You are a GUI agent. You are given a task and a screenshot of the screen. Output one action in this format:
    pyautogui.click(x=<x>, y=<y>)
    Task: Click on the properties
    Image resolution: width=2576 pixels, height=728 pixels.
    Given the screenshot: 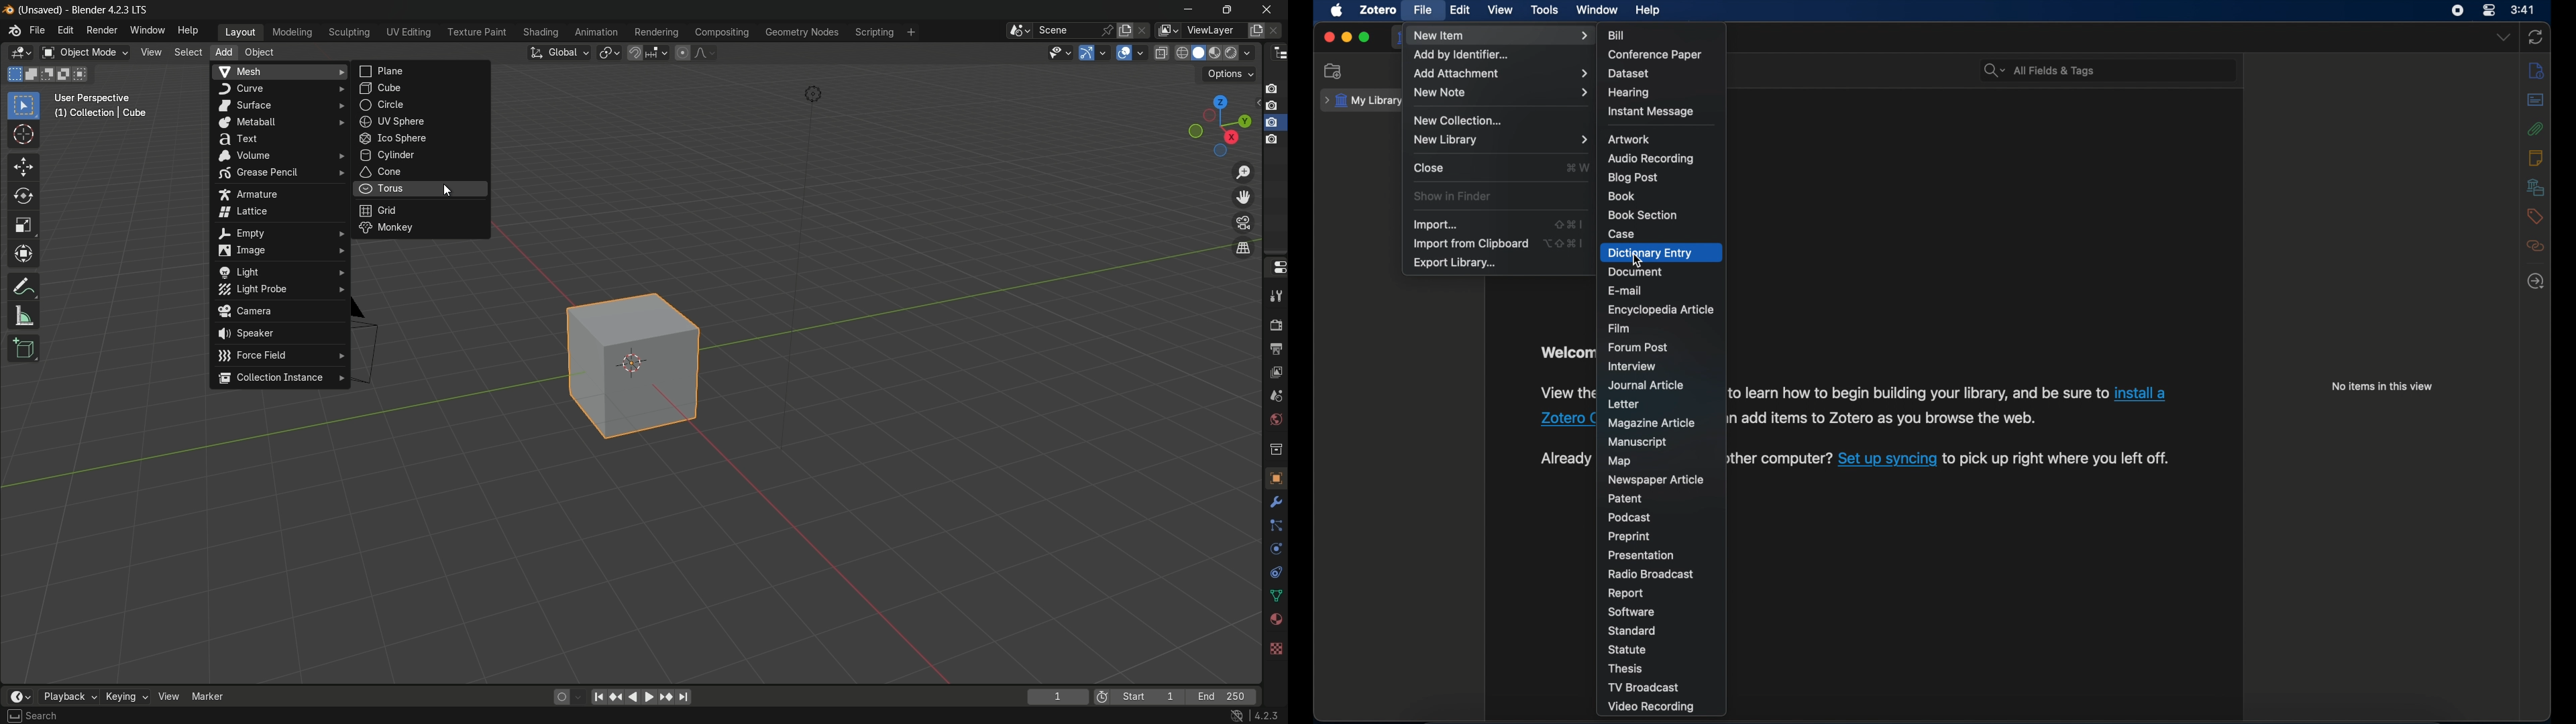 What is the action you would take?
    pyautogui.click(x=1275, y=267)
    